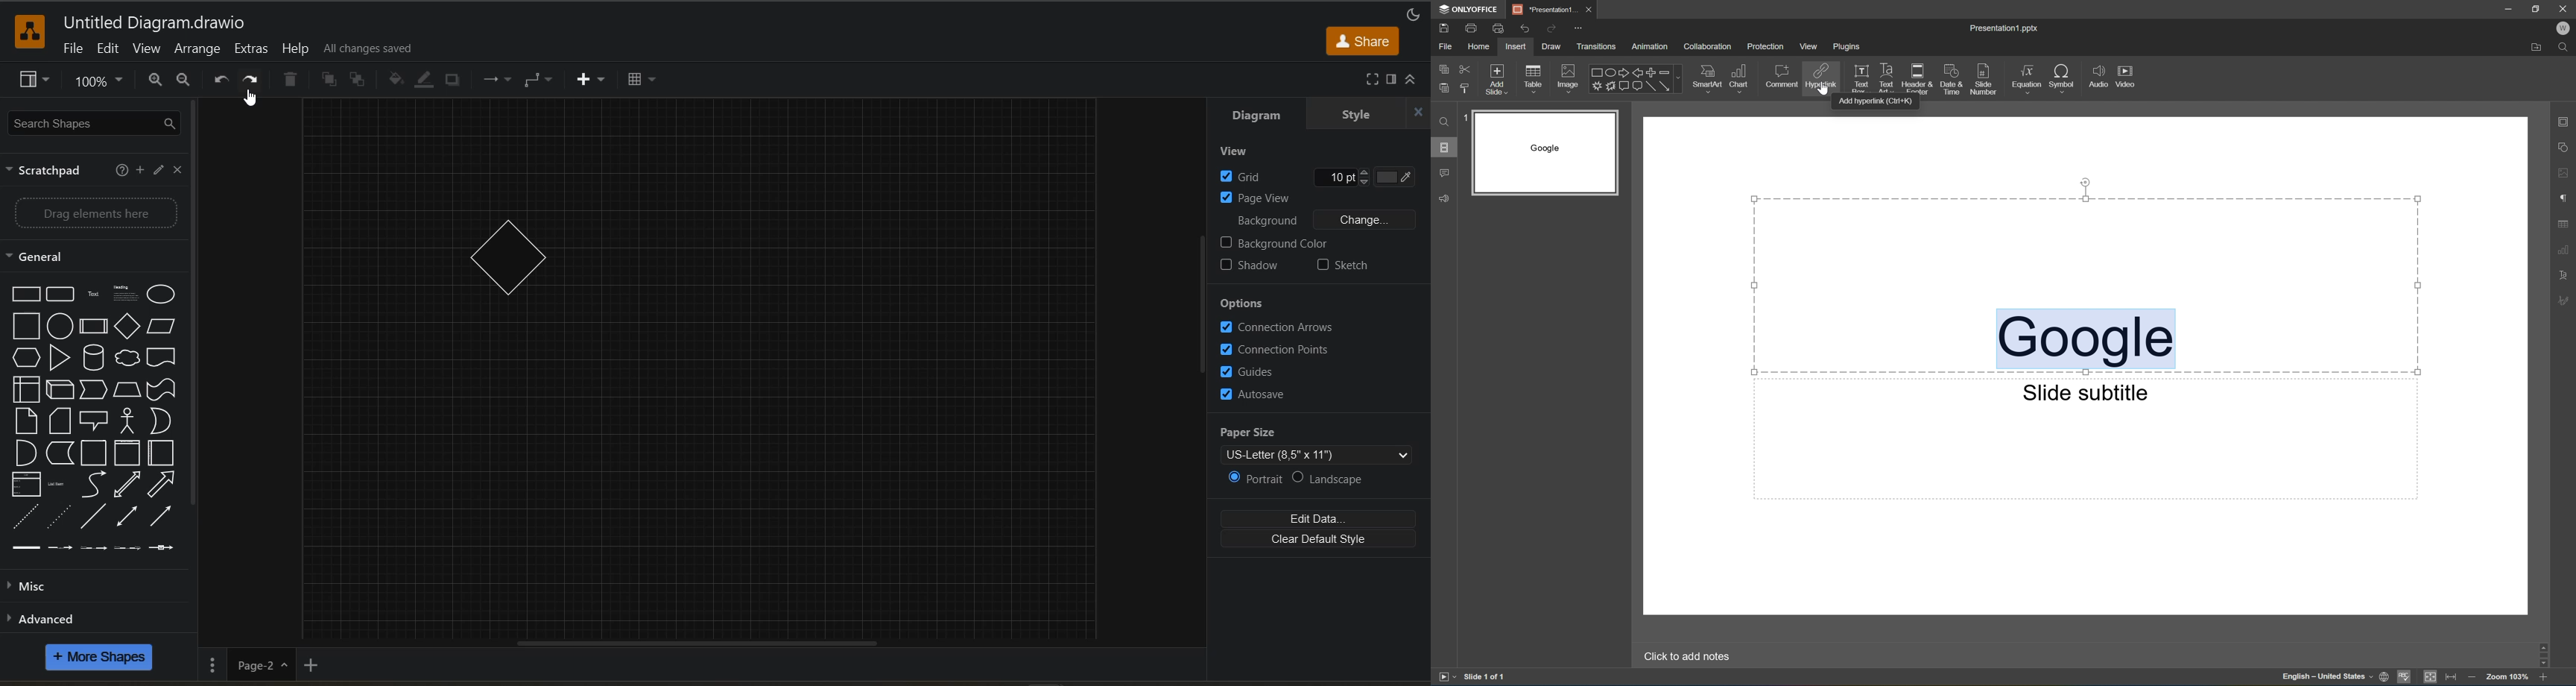  What do you see at coordinates (1524, 30) in the screenshot?
I see `Undo` at bounding box center [1524, 30].